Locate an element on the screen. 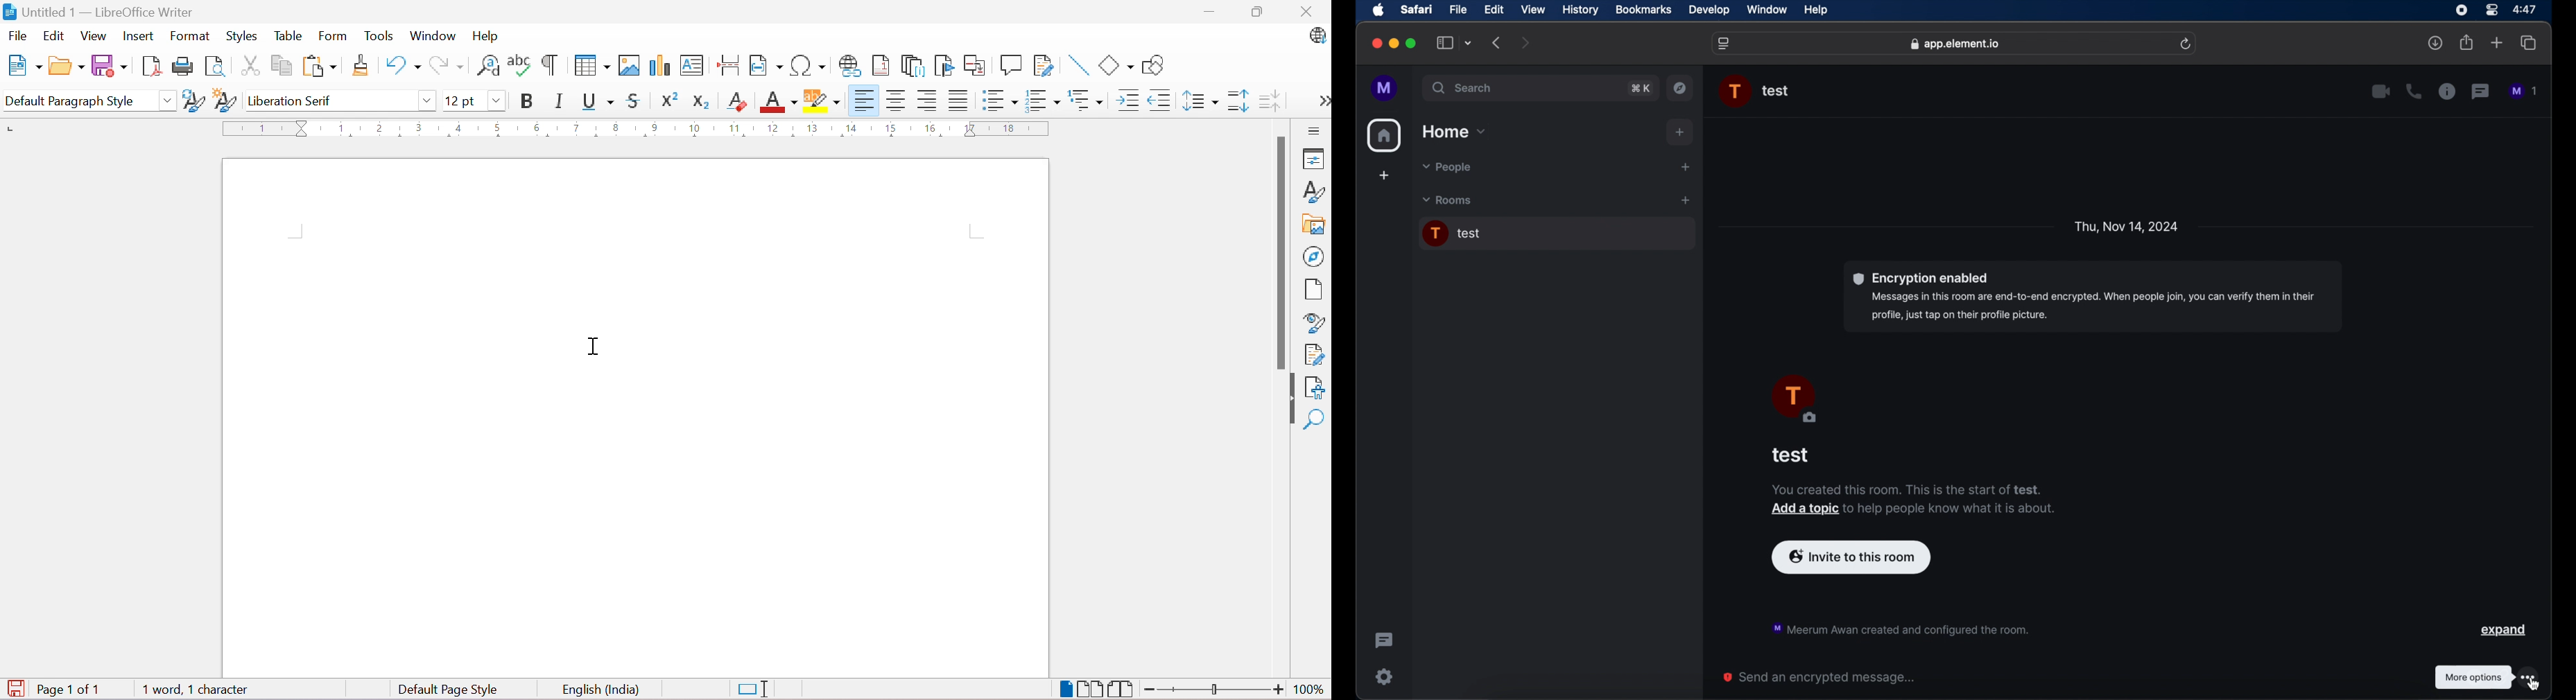  Underline is located at coordinates (598, 100).